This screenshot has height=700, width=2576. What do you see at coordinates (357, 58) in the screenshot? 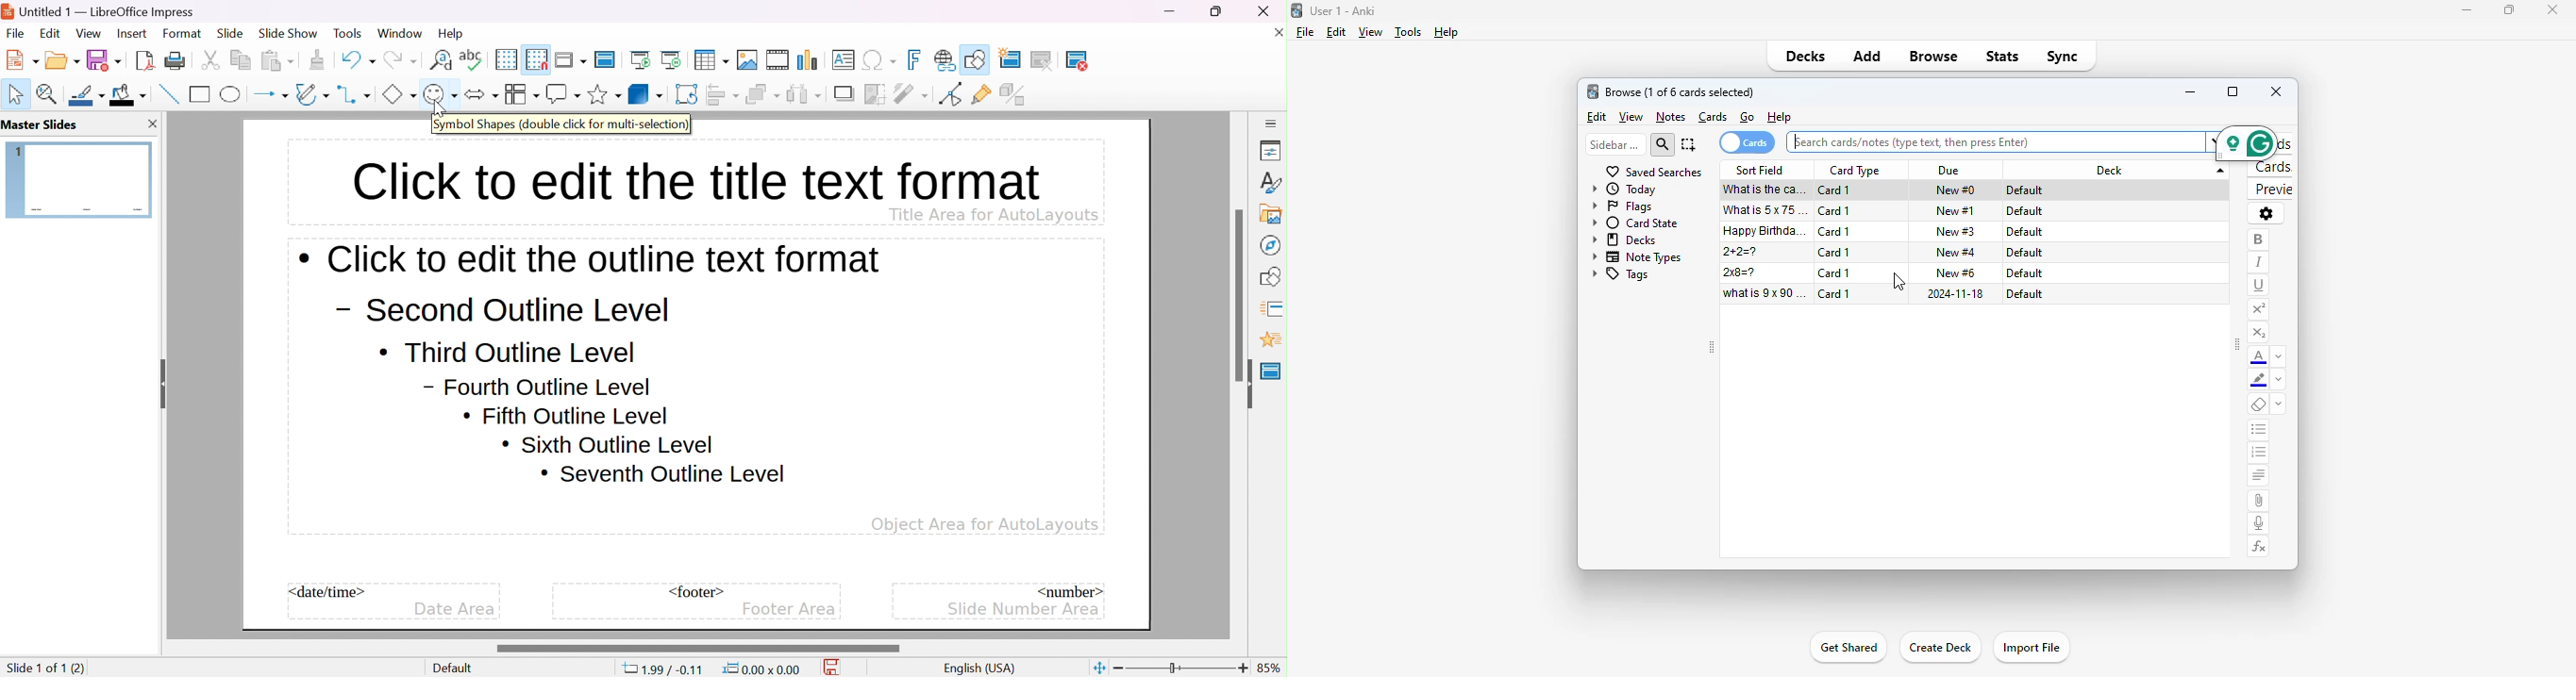
I see `undo` at bounding box center [357, 58].